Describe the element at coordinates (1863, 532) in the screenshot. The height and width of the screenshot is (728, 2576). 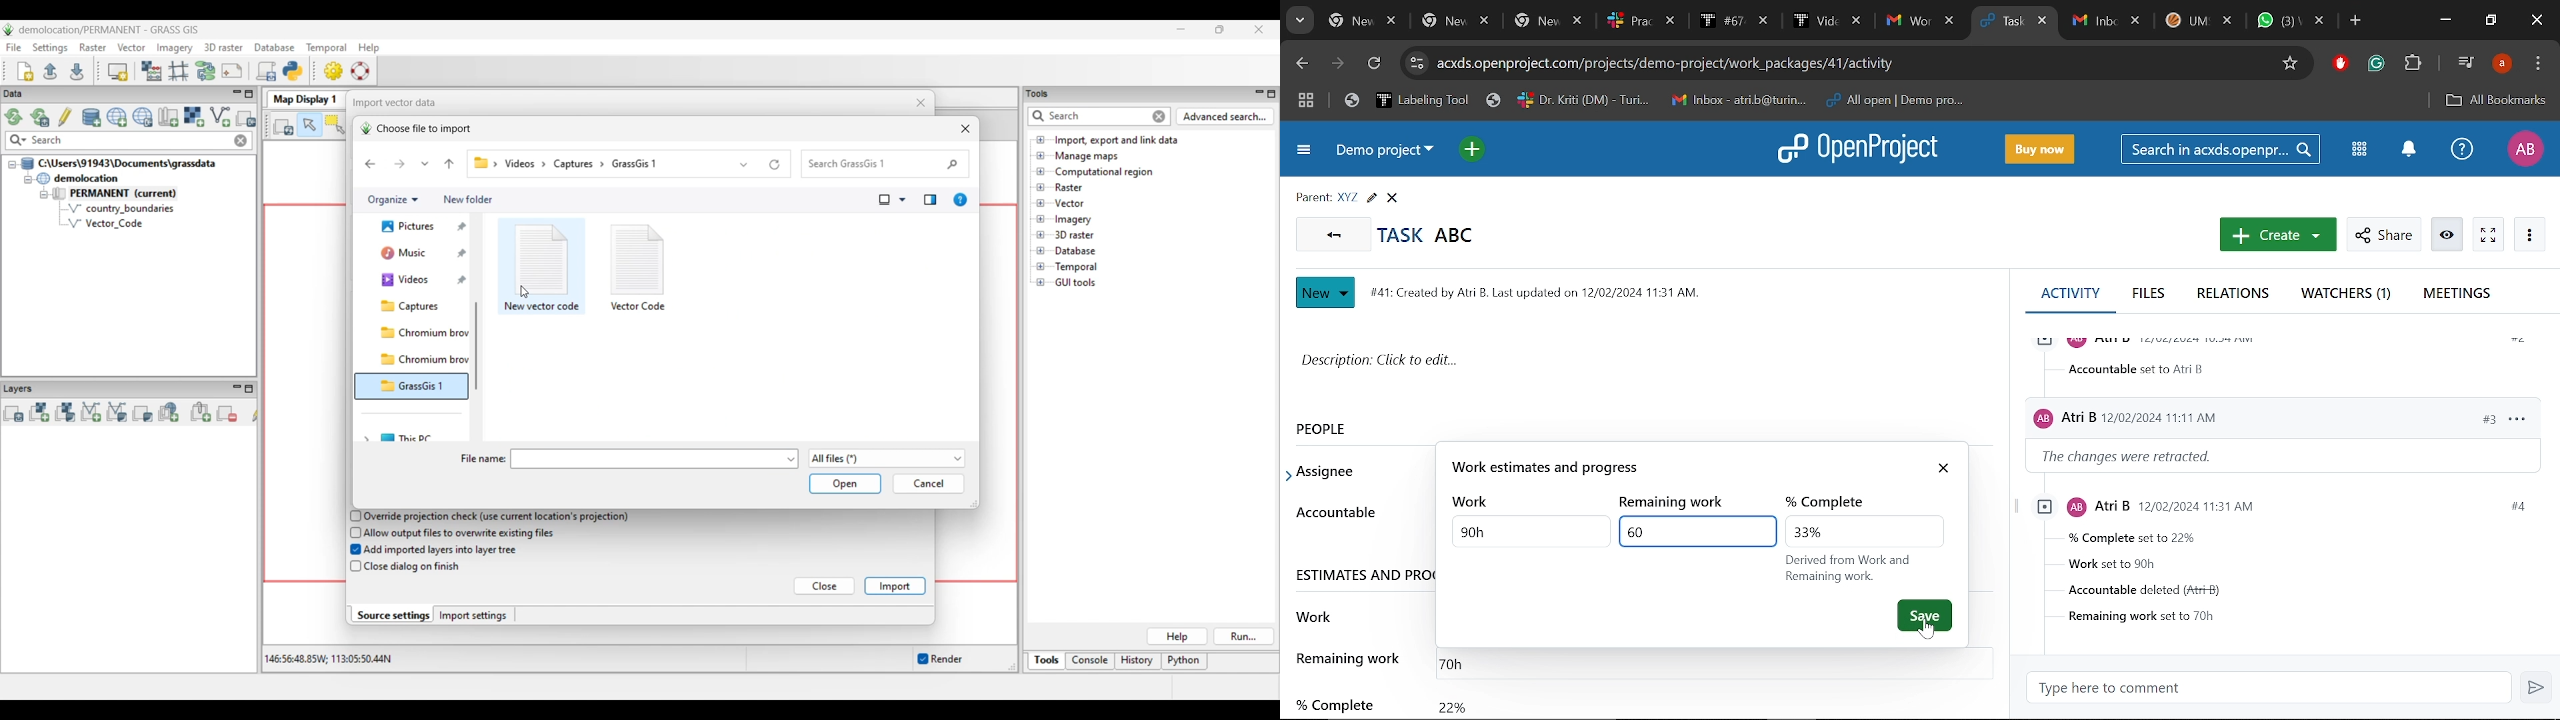
I see `COmpleted work` at that location.